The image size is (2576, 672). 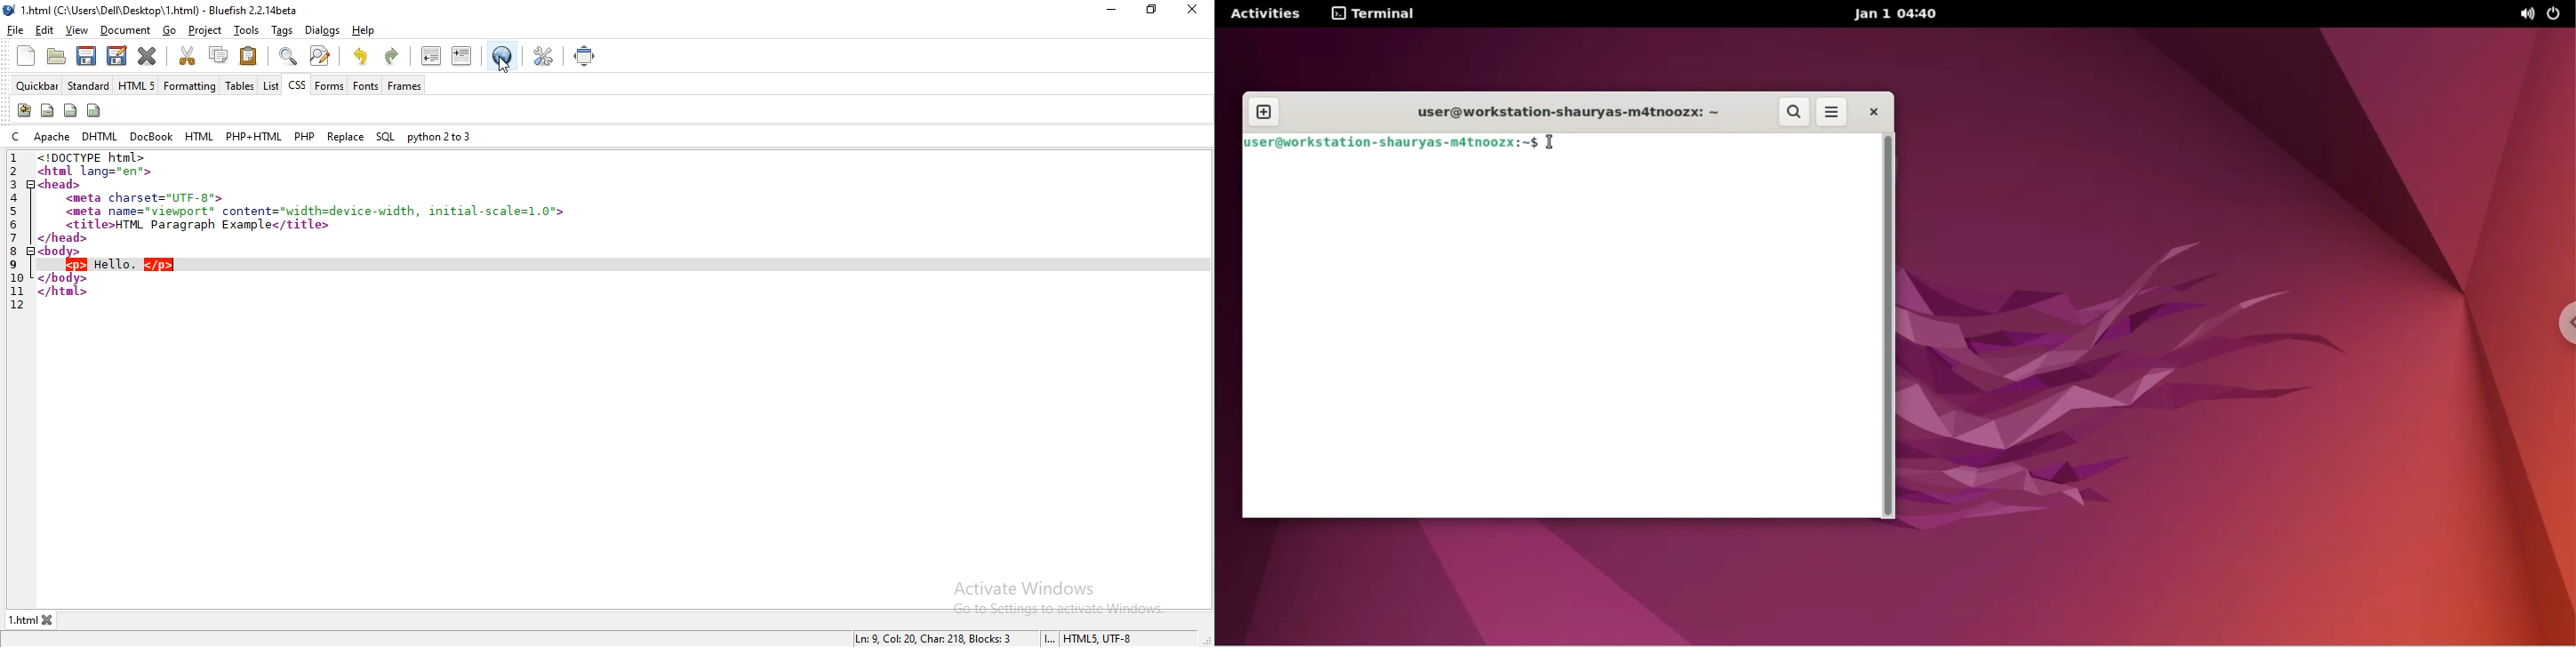 I want to click on <head>, so click(x=61, y=184).